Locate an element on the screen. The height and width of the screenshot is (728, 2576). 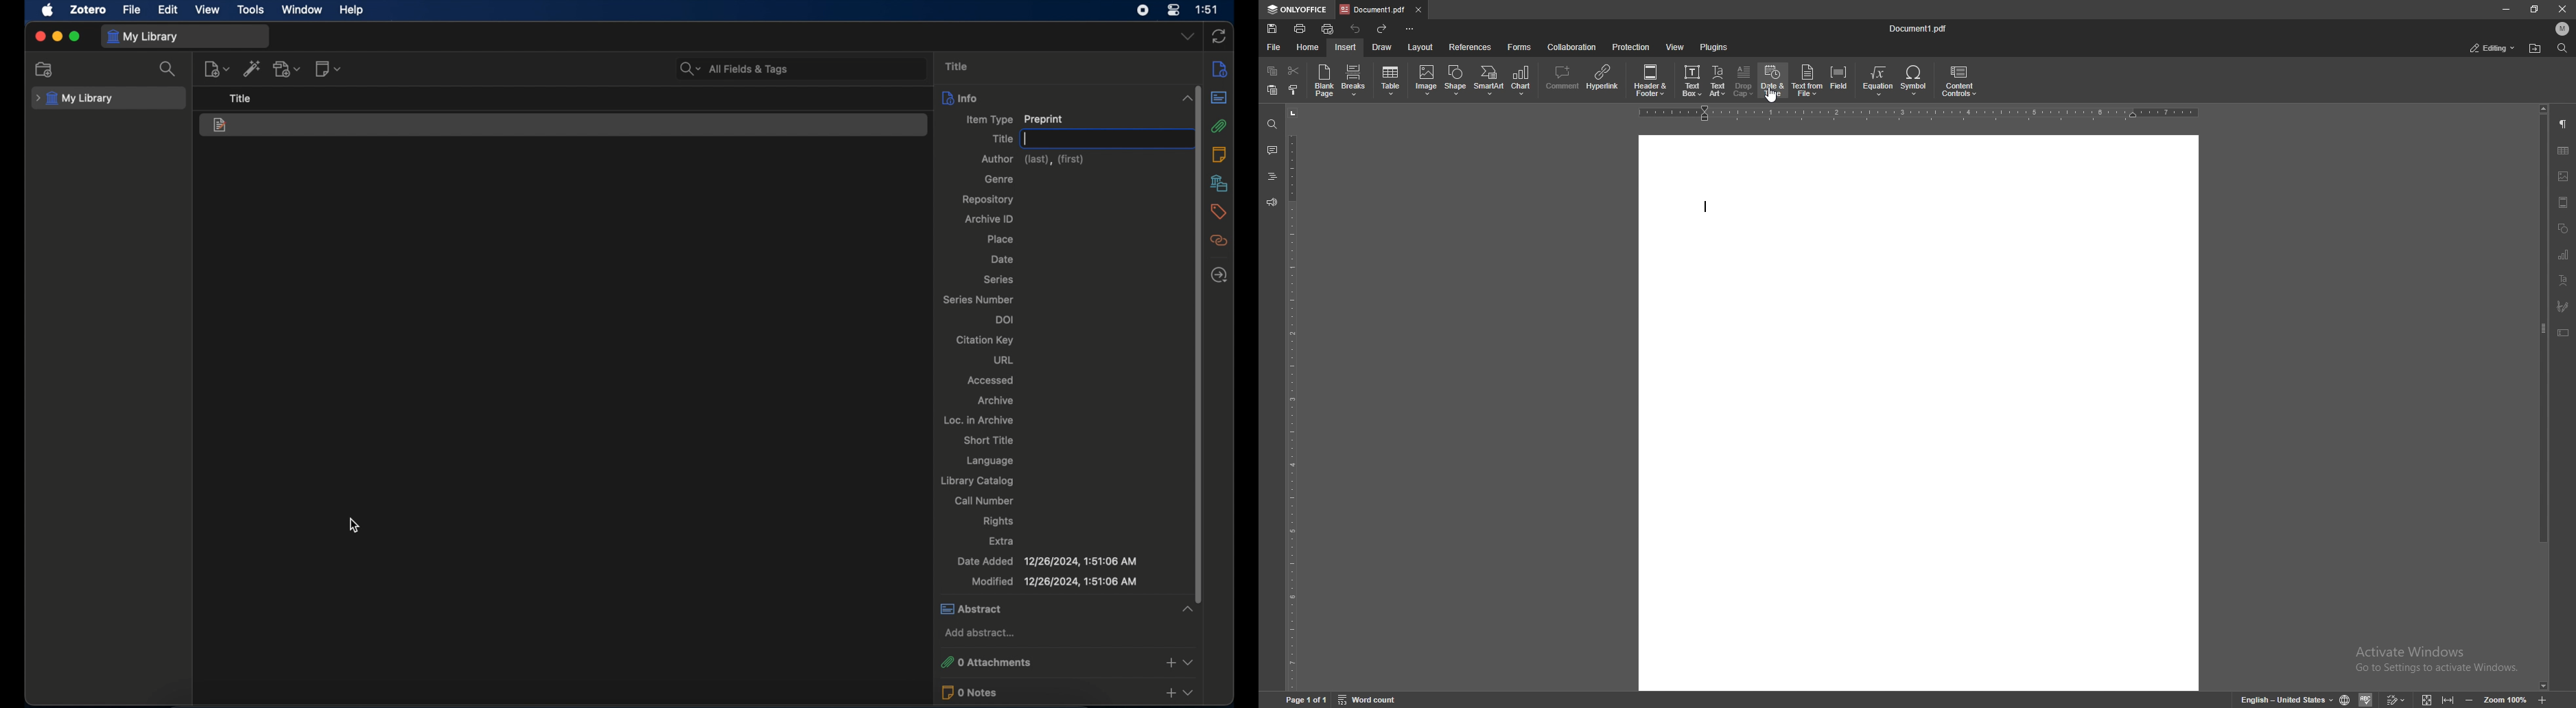
citation key is located at coordinates (987, 340).